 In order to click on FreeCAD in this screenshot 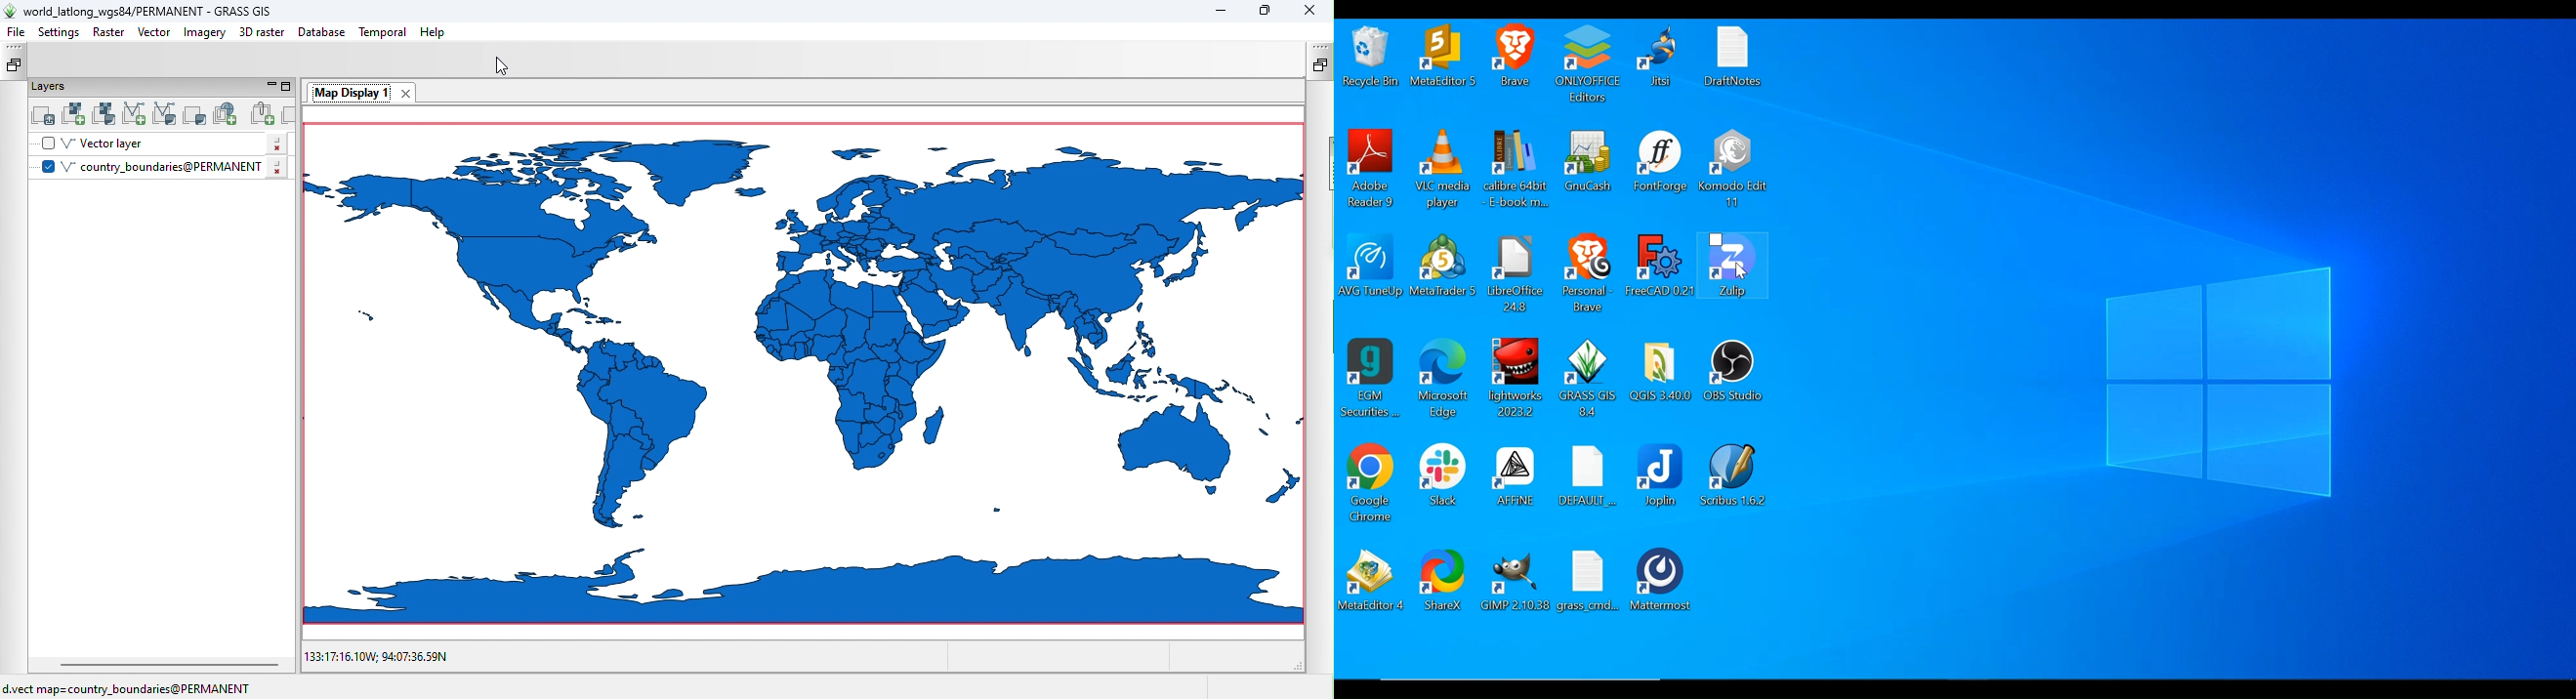, I will do `click(1663, 267)`.